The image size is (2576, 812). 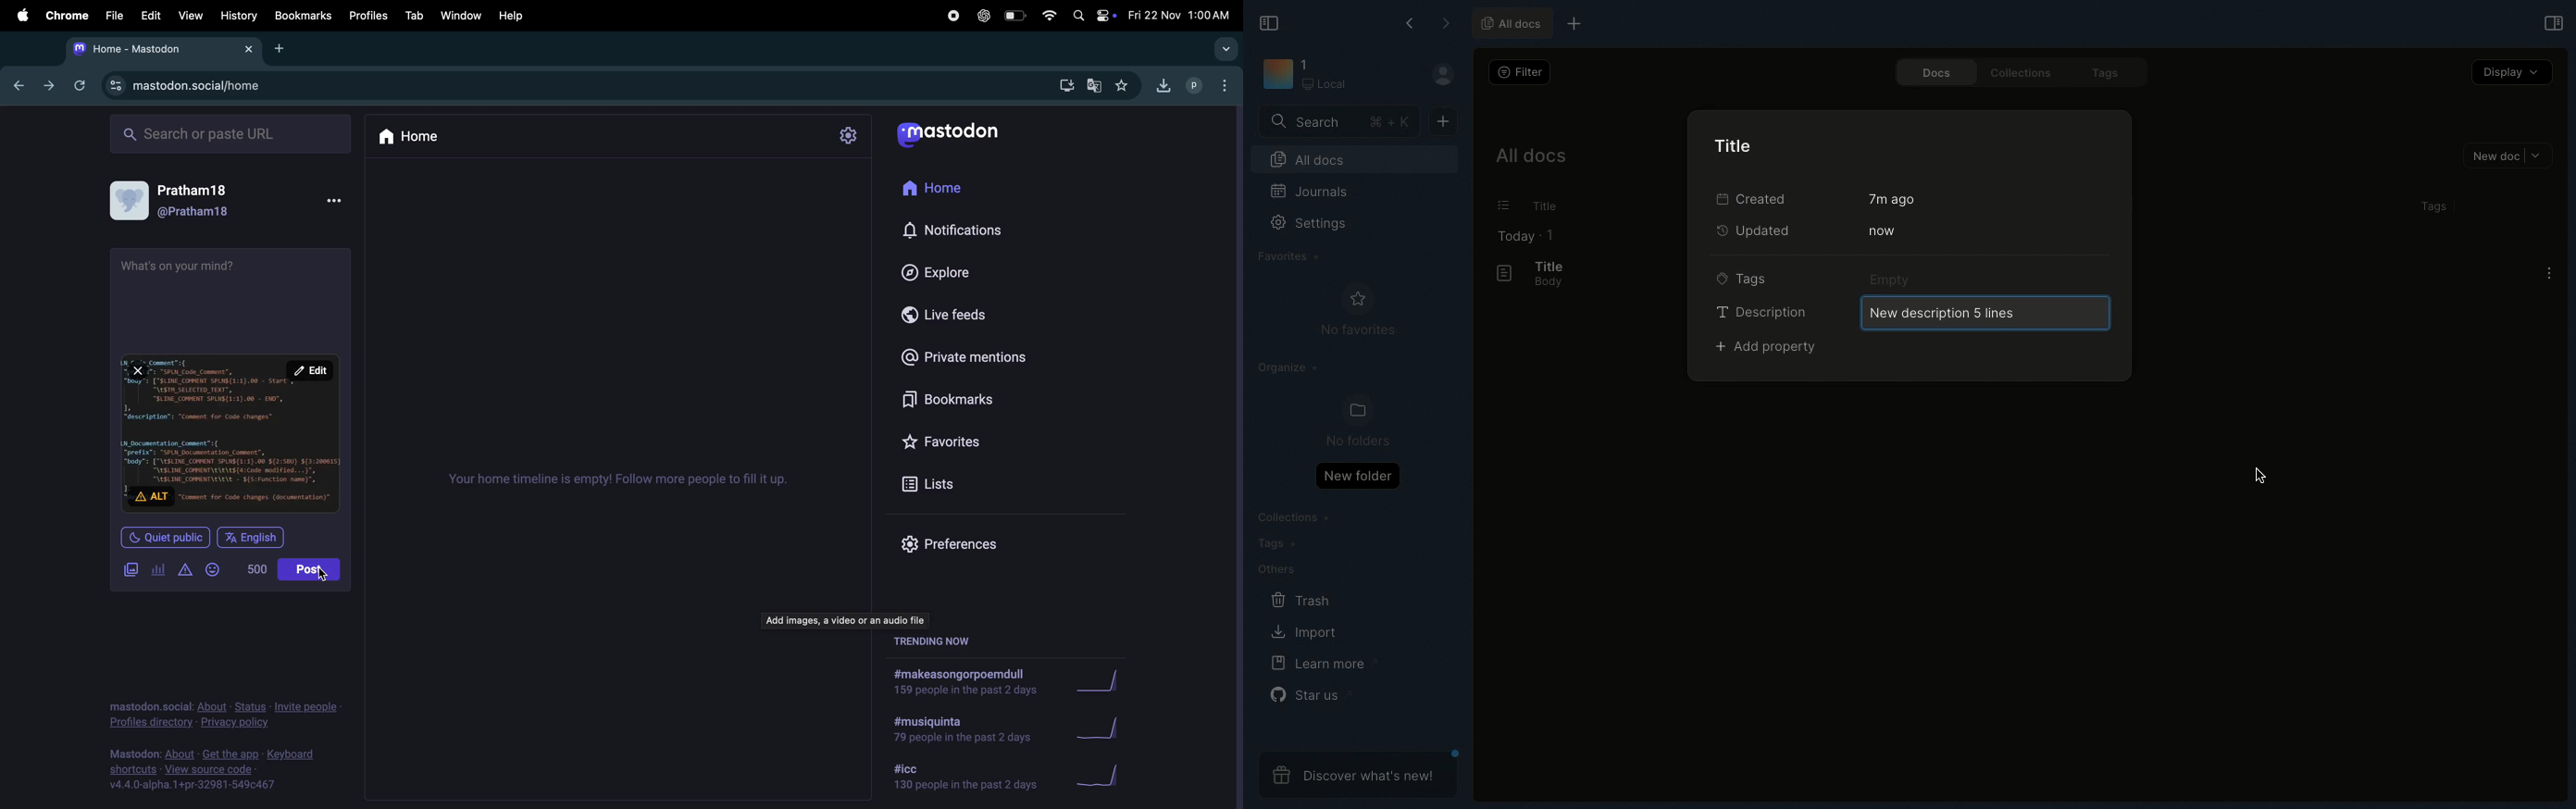 What do you see at coordinates (985, 16) in the screenshot?
I see `chatgpt` at bounding box center [985, 16].